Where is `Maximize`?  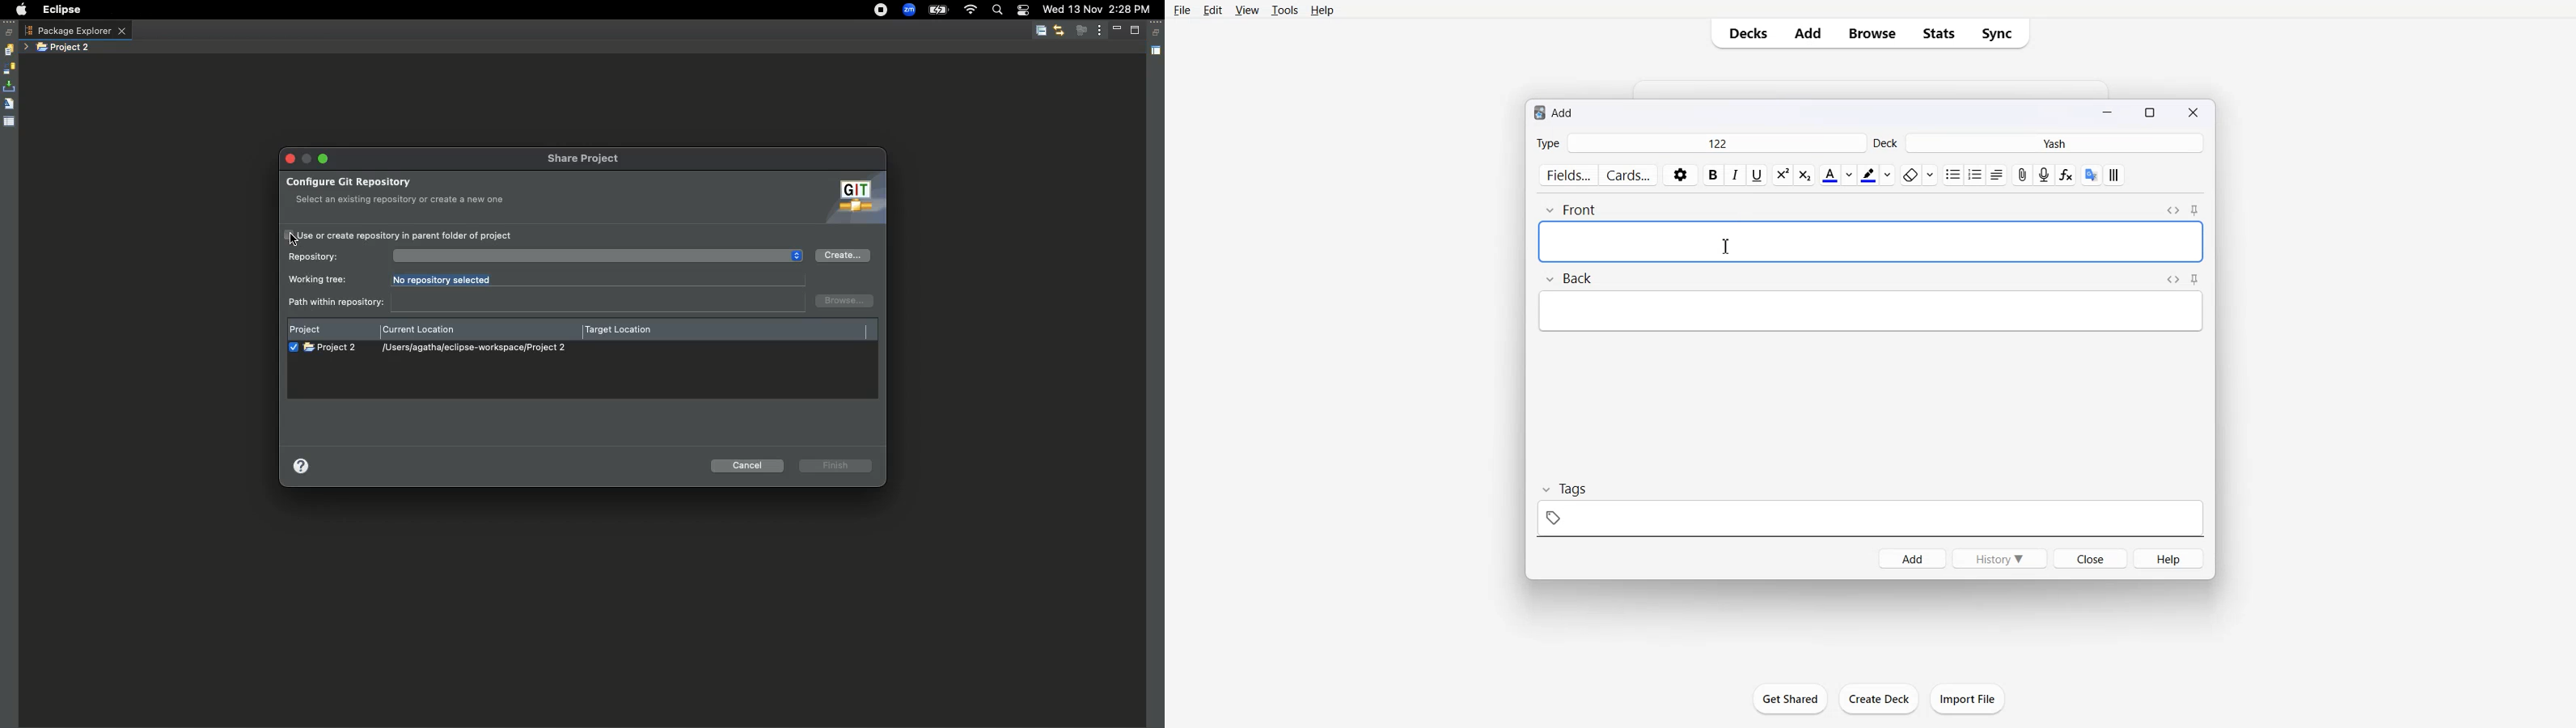
Maximize is located at coordinates (2153, 111).